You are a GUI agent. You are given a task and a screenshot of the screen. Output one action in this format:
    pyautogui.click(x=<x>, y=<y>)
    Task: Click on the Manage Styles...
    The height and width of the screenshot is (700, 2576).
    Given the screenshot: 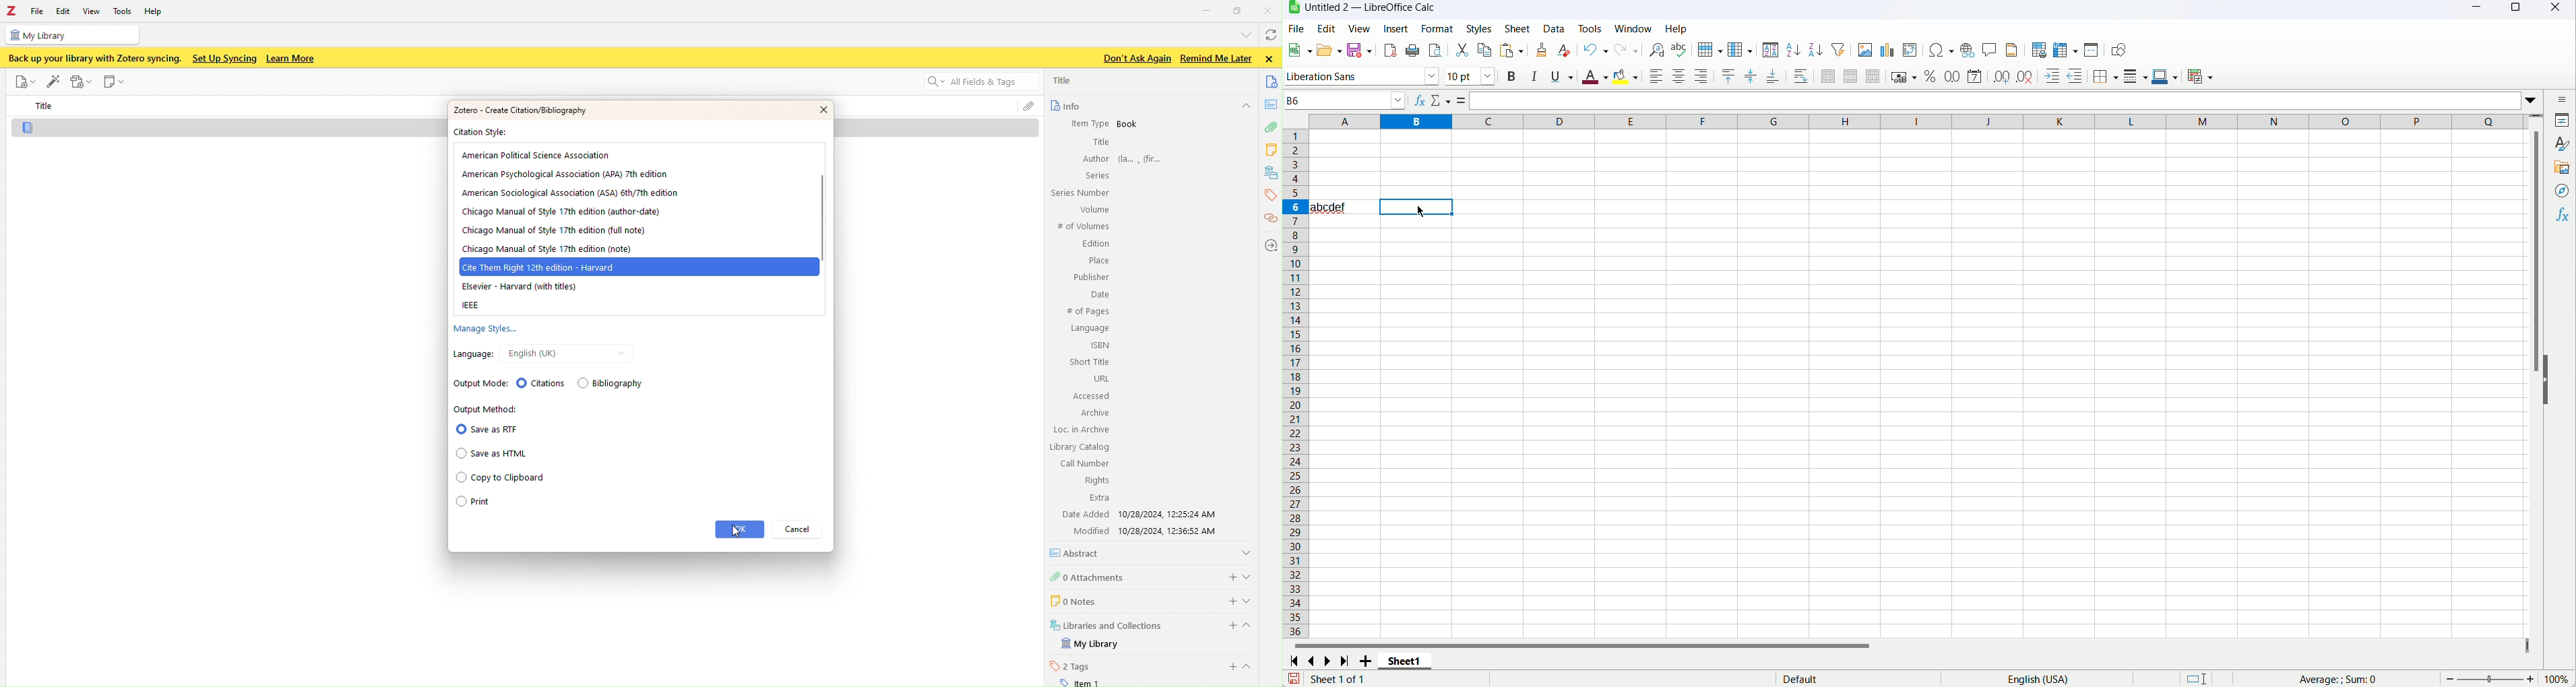 What is the action you would take?
    pyautogui.click(x=483, y=330)
    